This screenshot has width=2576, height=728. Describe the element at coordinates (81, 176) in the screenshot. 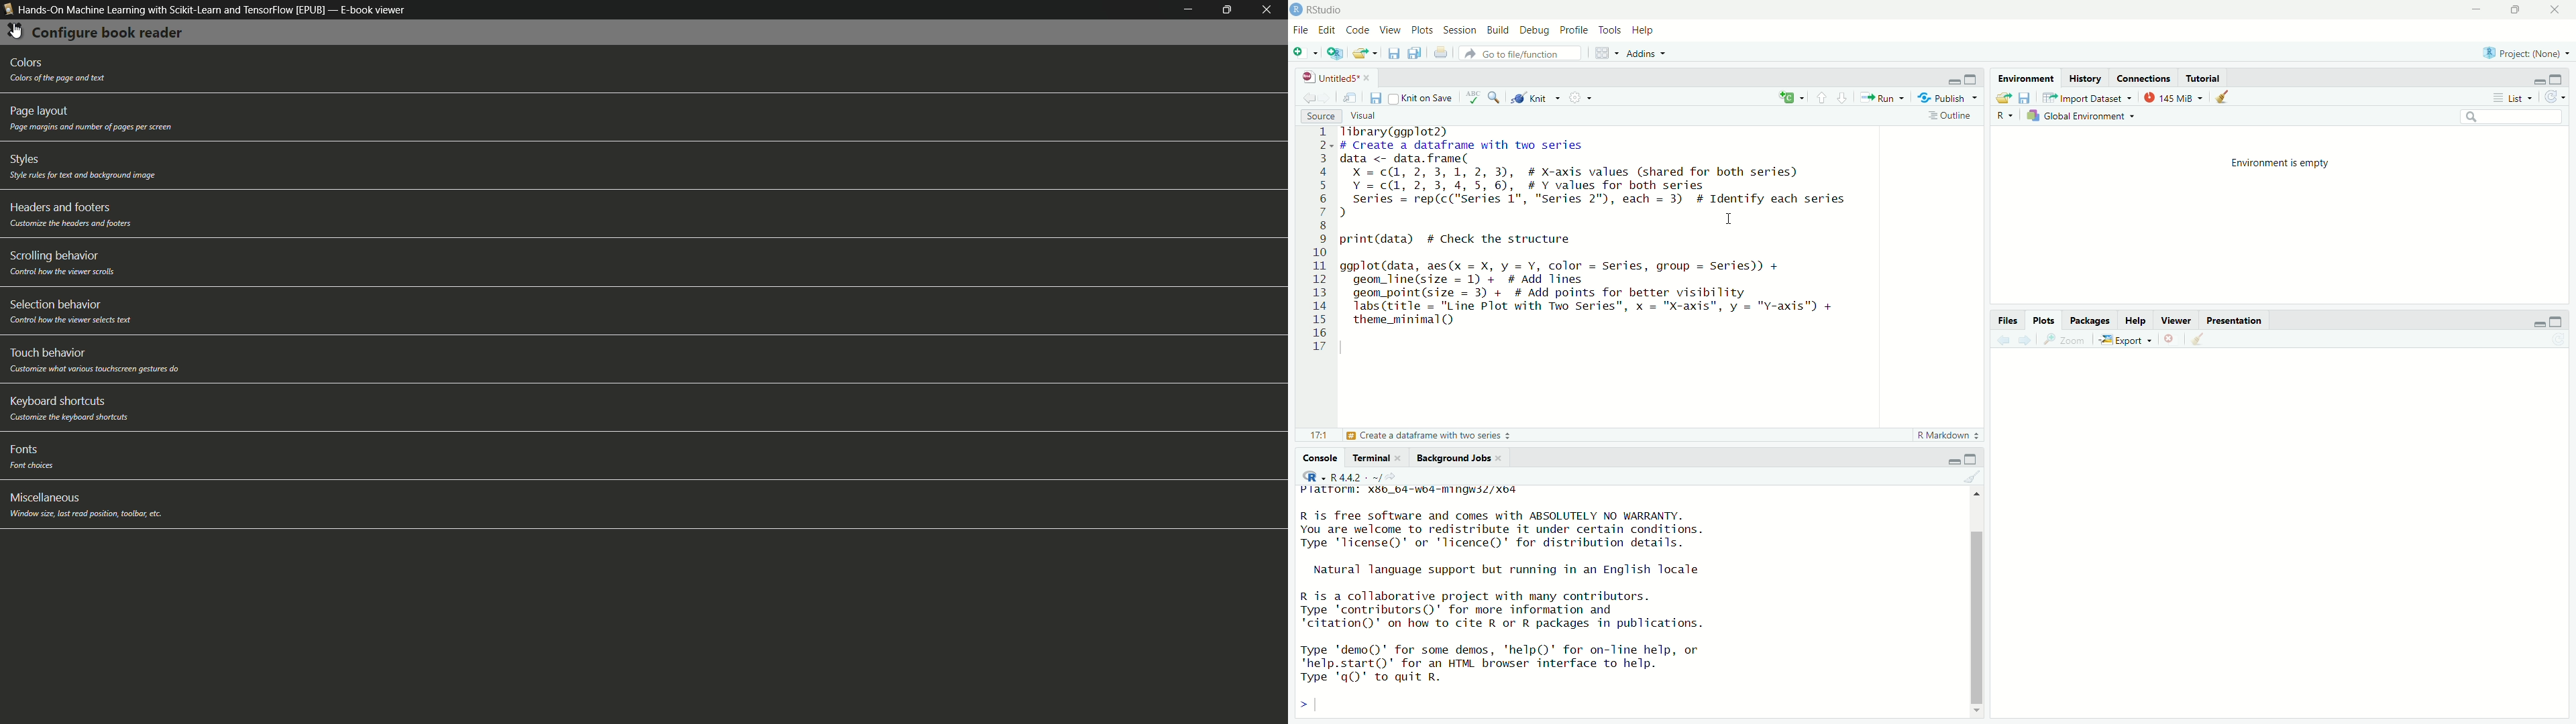

I see `text` at that location.